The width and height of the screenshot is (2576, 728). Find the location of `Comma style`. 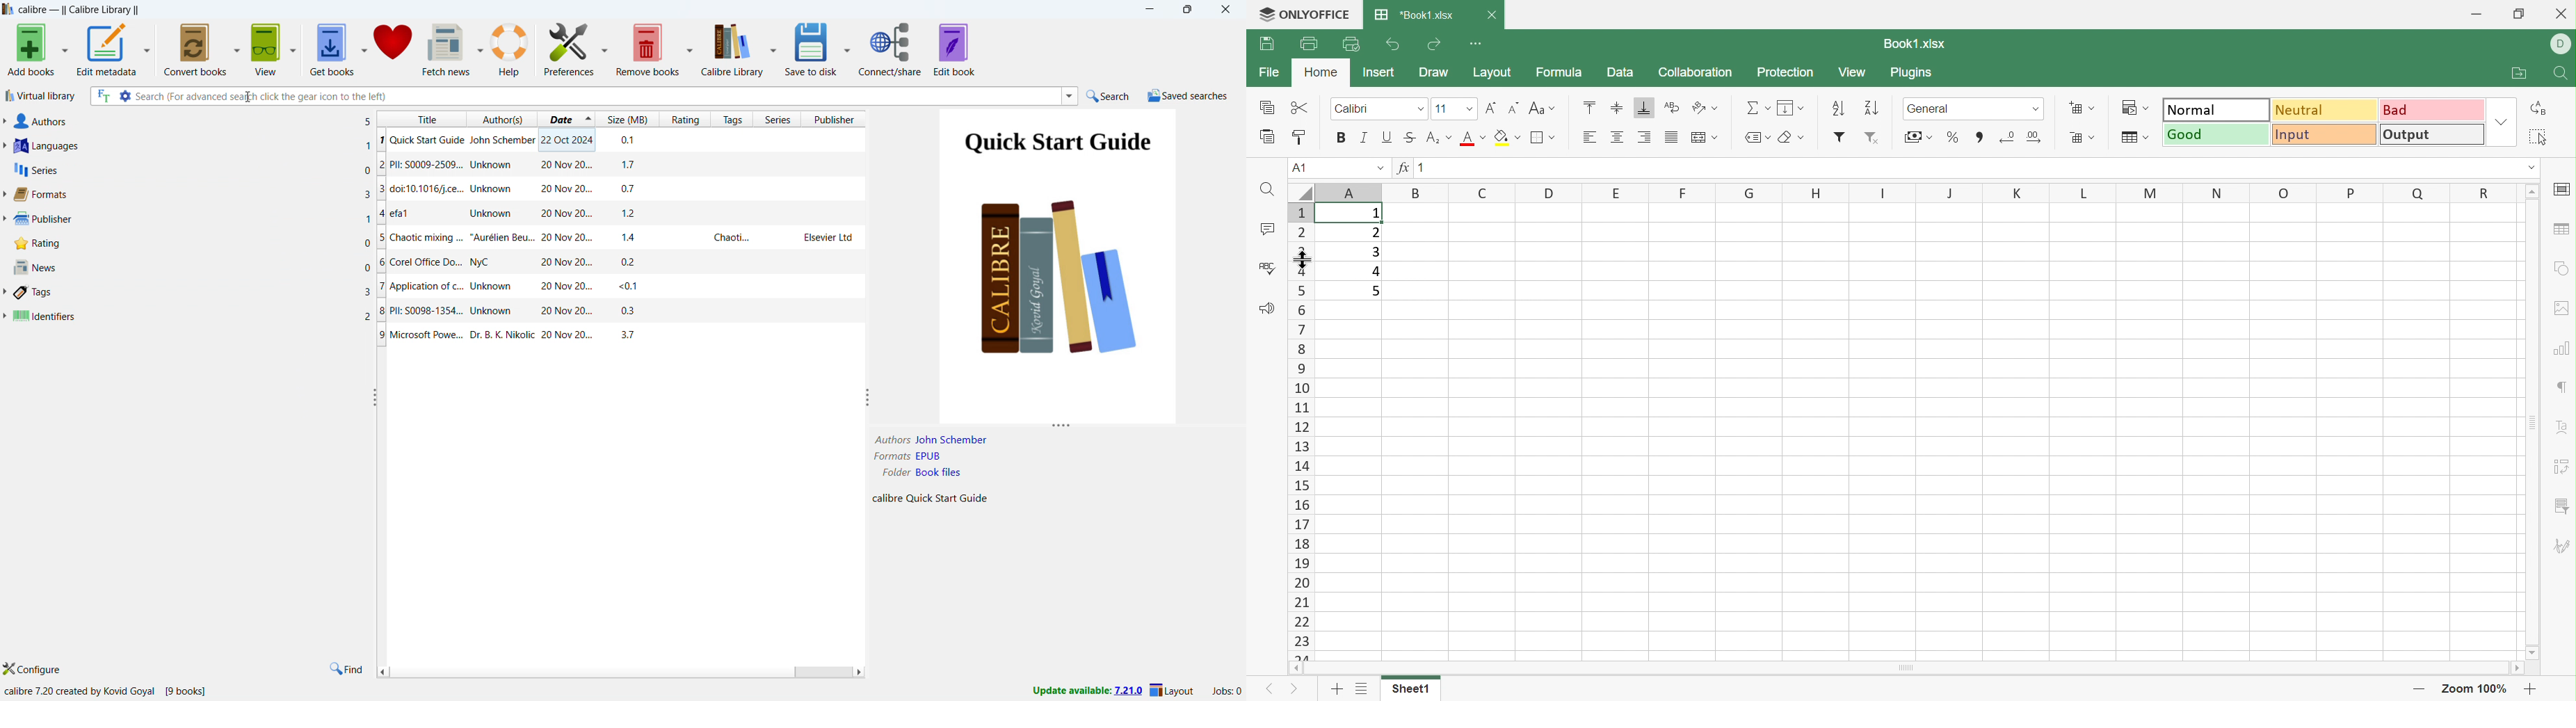

Comma style is located at coordinates (1979, 138).